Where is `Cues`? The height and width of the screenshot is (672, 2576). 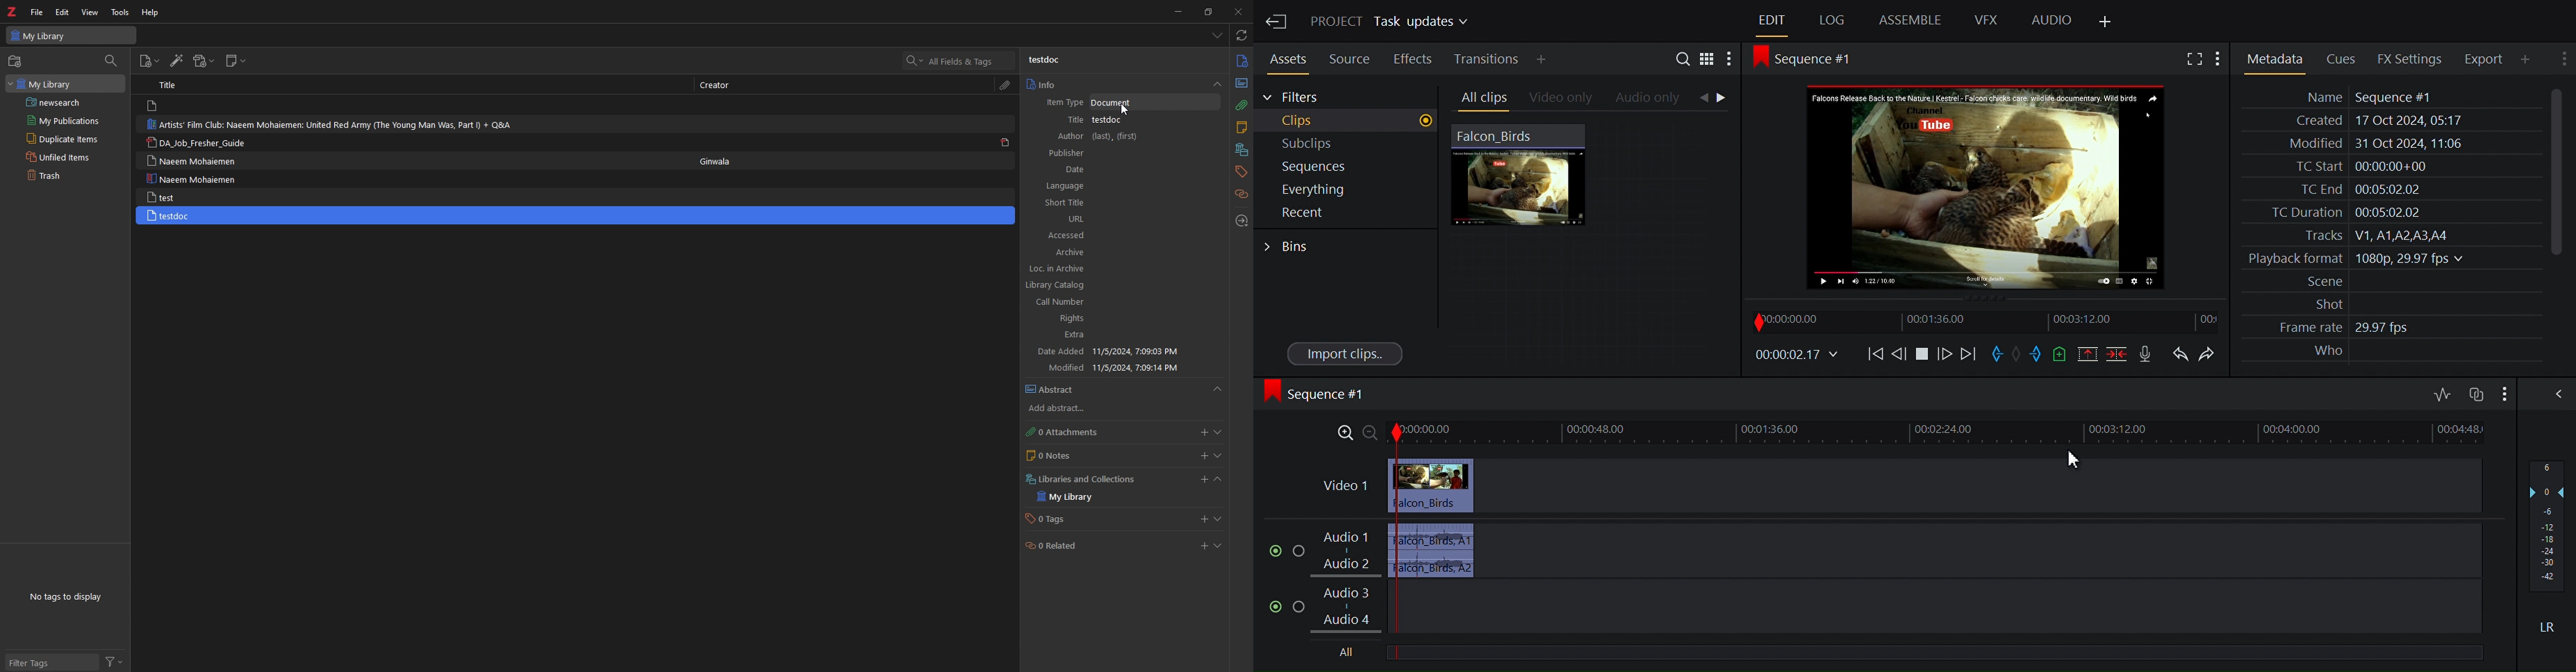
Cues is located at coordinates (2340, 58).